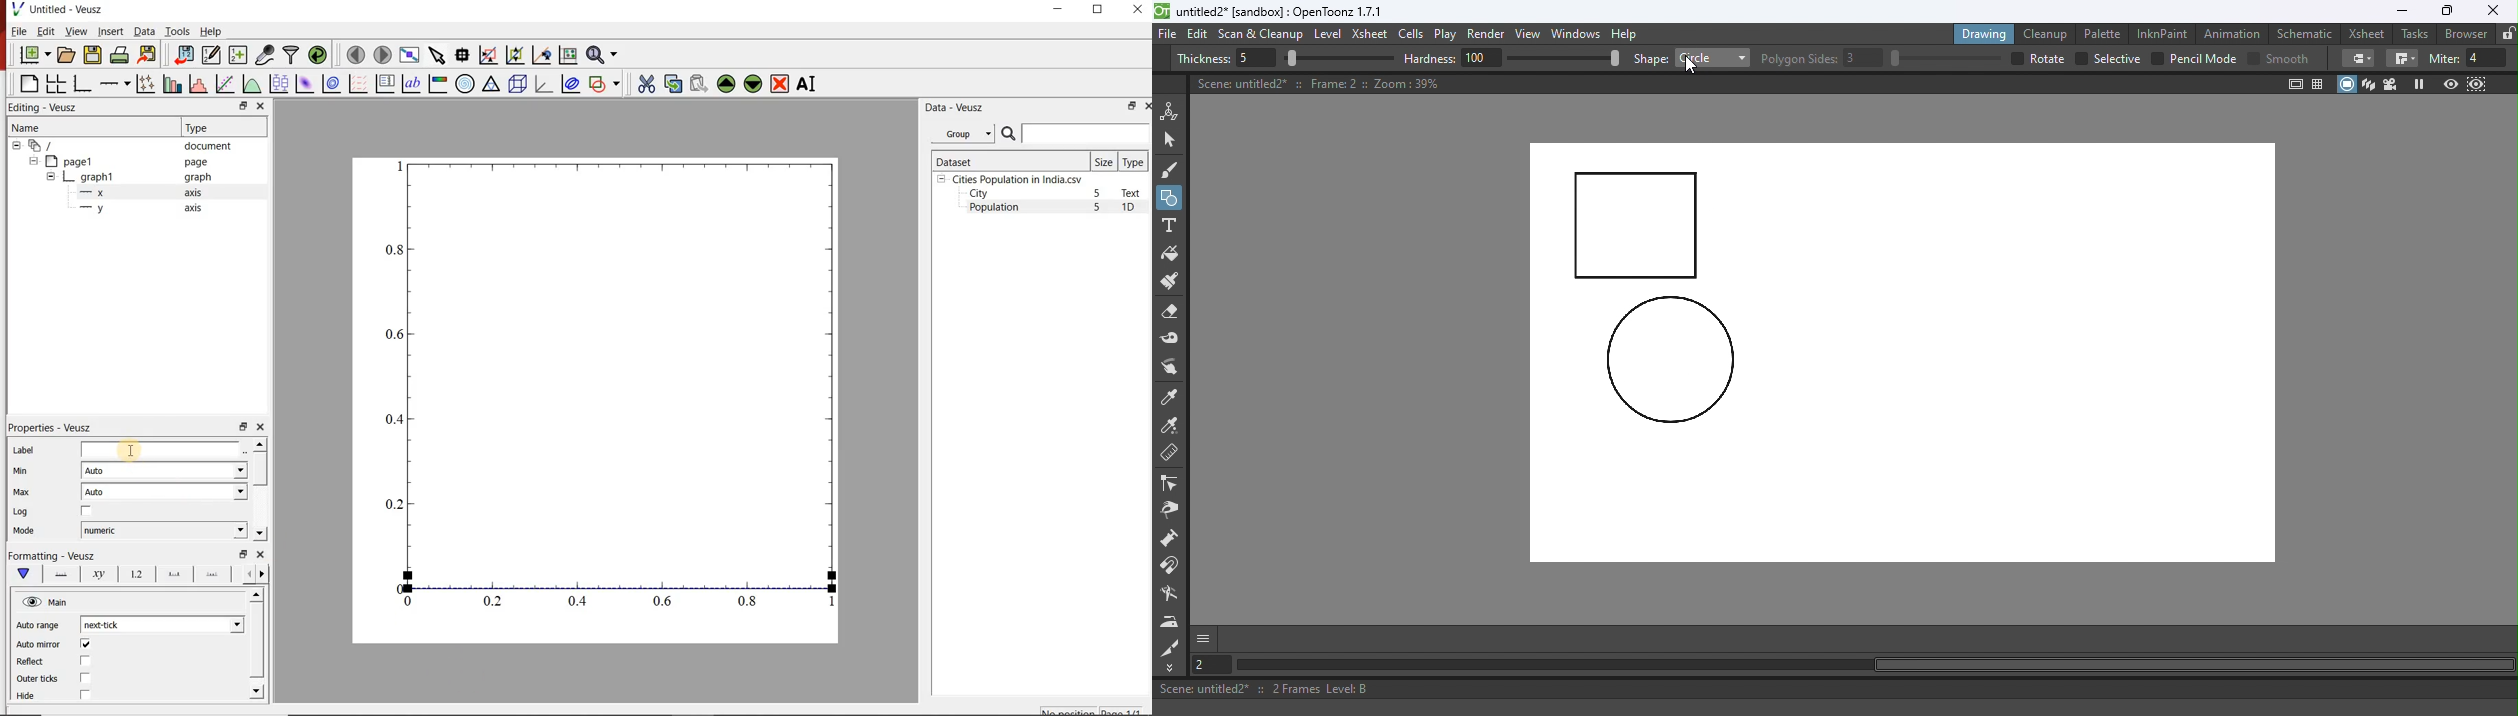 This screenshot has width=2520, height=728. What do you see at coordinates (60, 576) in the screenshot?
I see `Axis line` at bounding box center [60, 576].